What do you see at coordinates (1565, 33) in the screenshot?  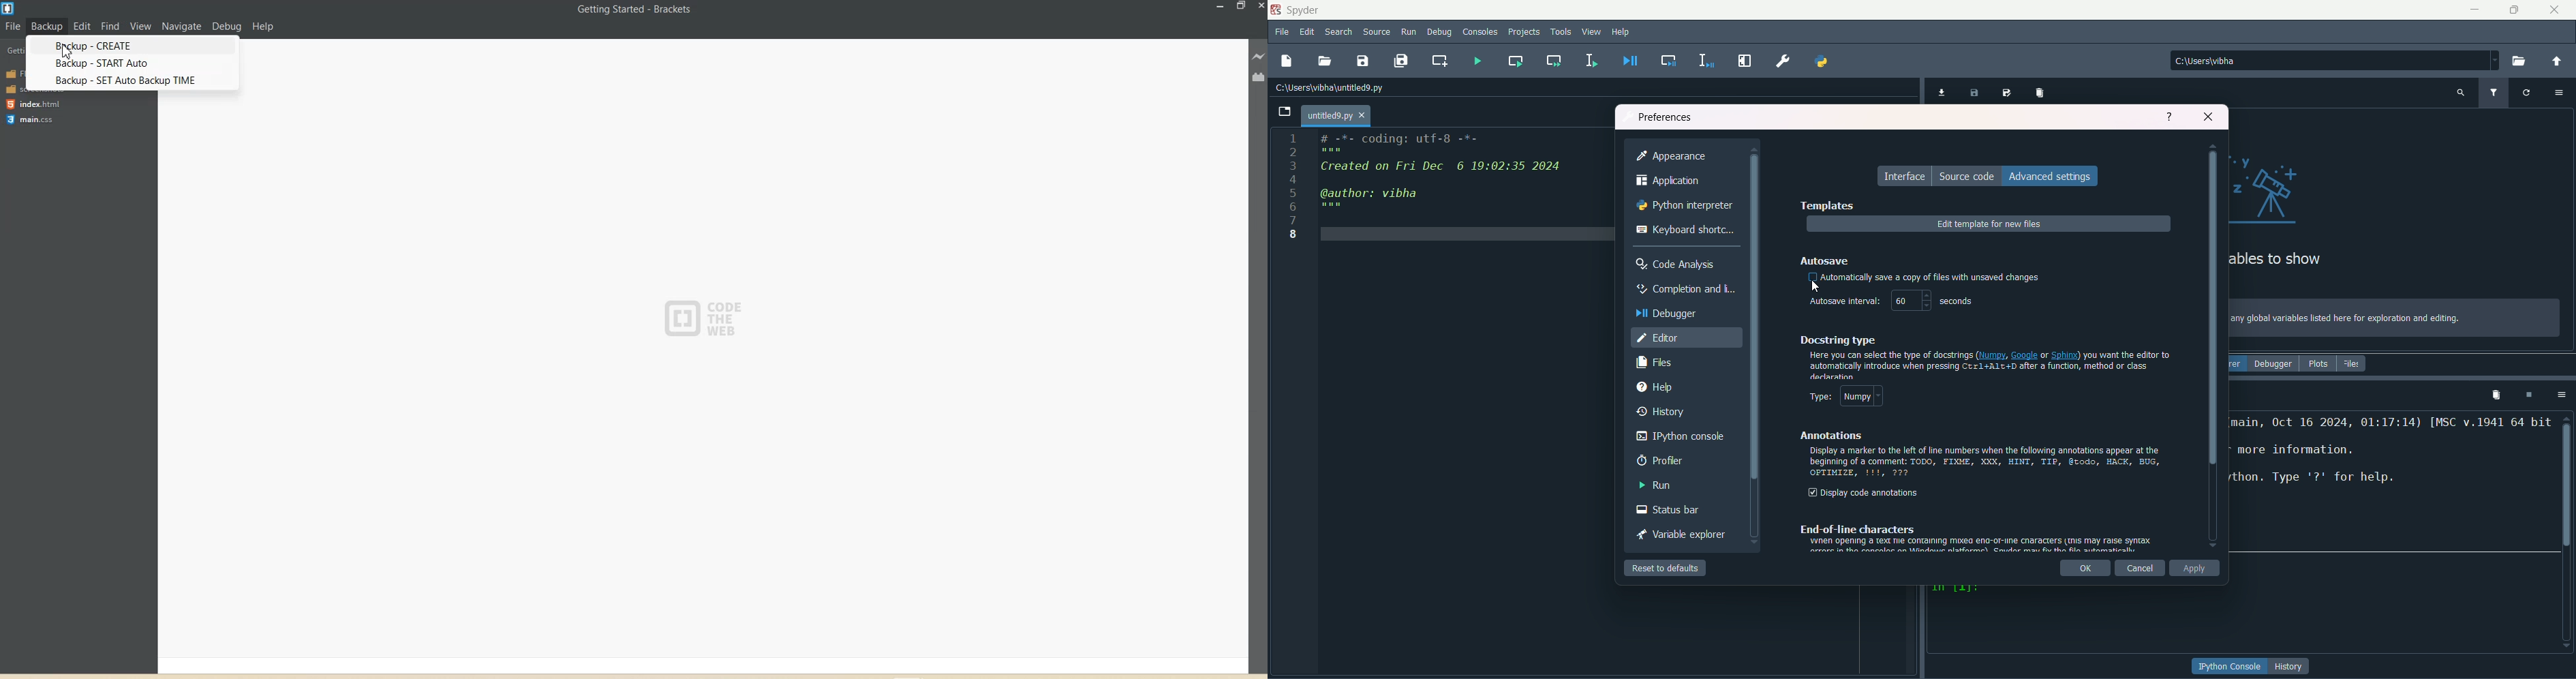 I see `tools` at bounding box center [1565, 33].